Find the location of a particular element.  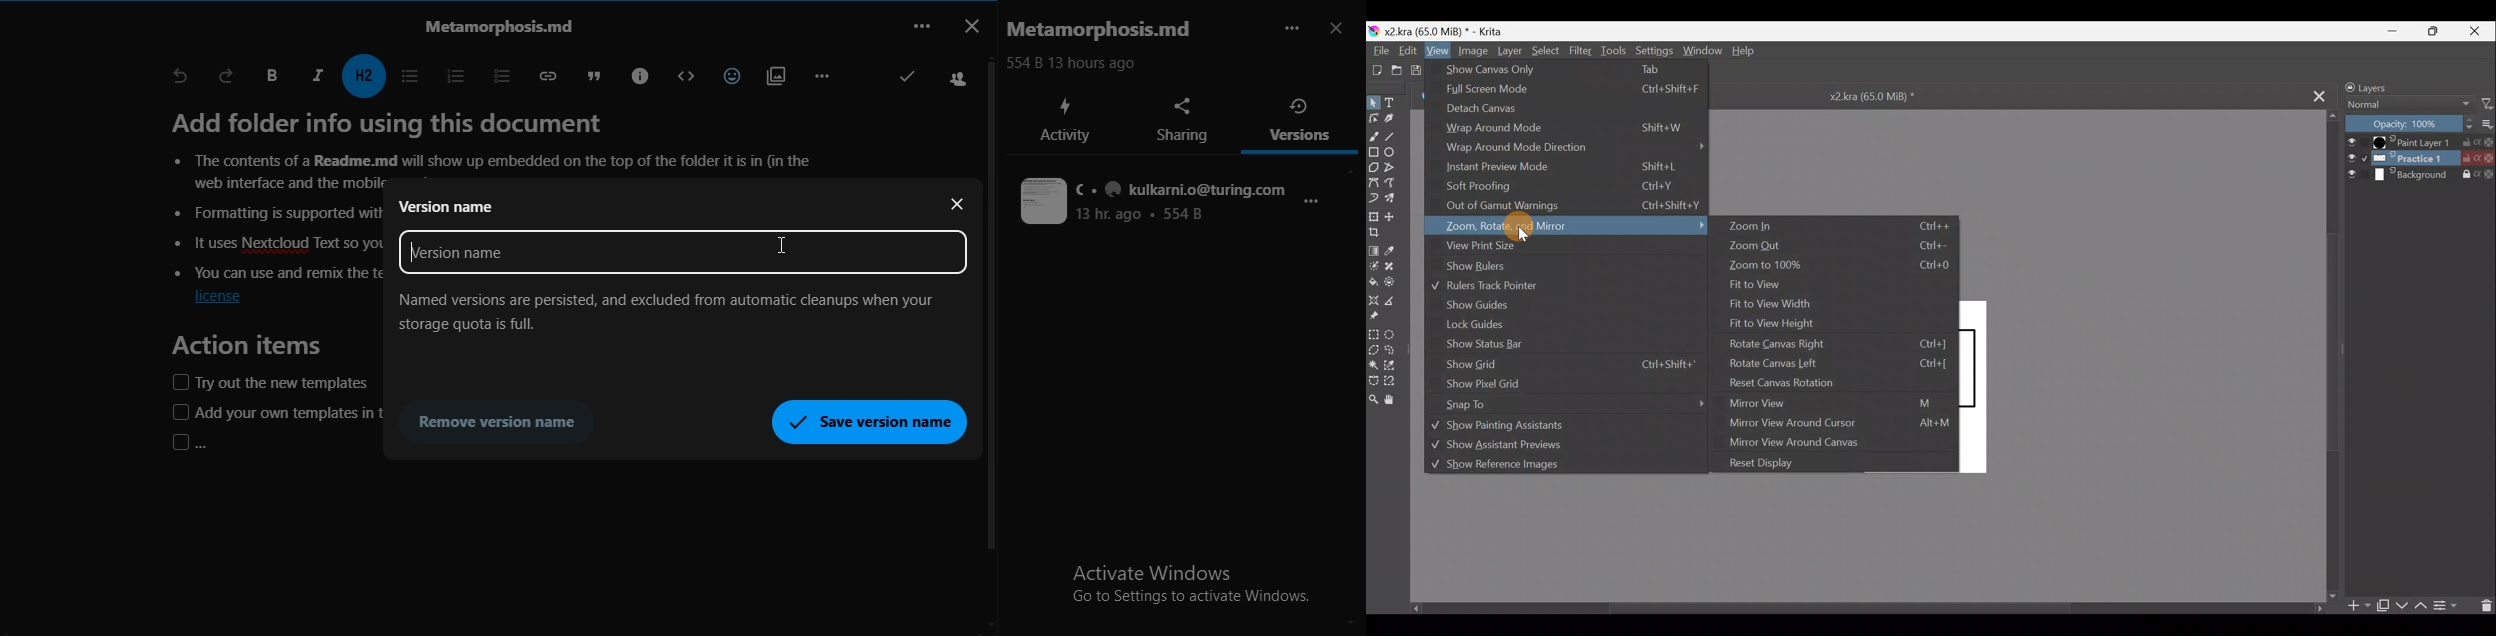

Sample a colour from the image/current layer is located at coordinates (1392, 250).